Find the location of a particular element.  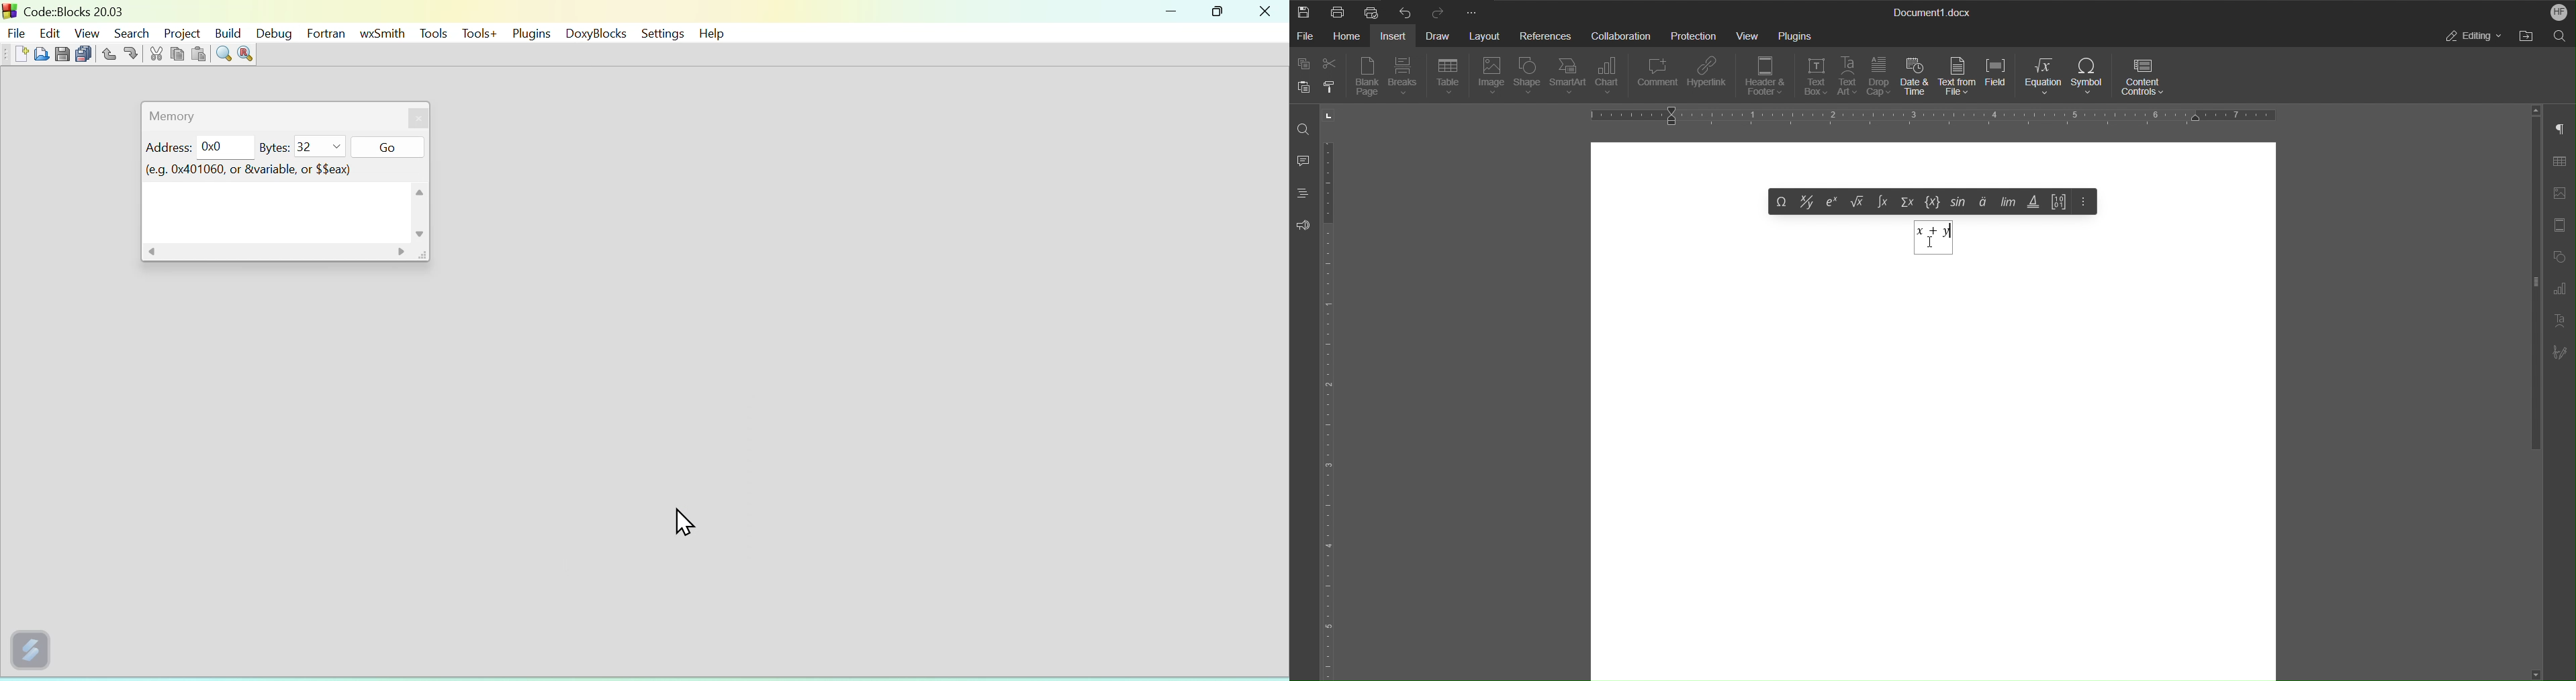

Search is located at coordinates (129, 32).